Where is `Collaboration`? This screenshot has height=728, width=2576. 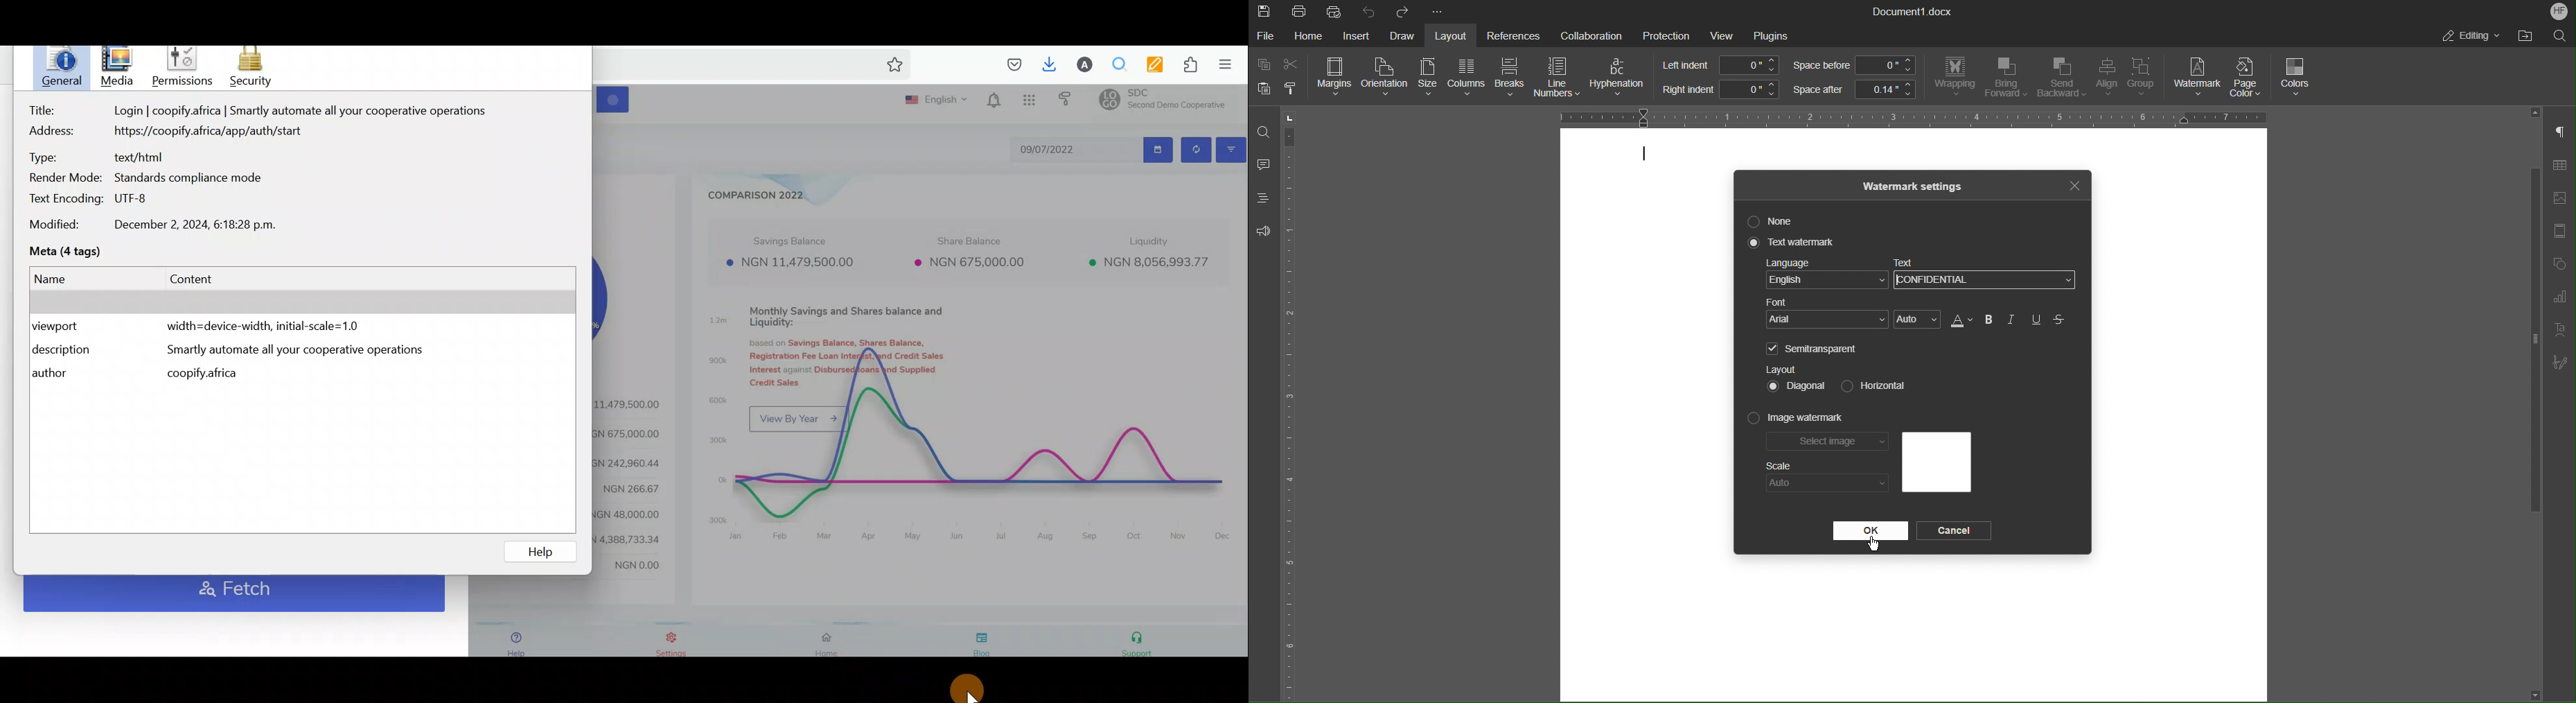 Collaboration is located at coordinates (1587, 34).